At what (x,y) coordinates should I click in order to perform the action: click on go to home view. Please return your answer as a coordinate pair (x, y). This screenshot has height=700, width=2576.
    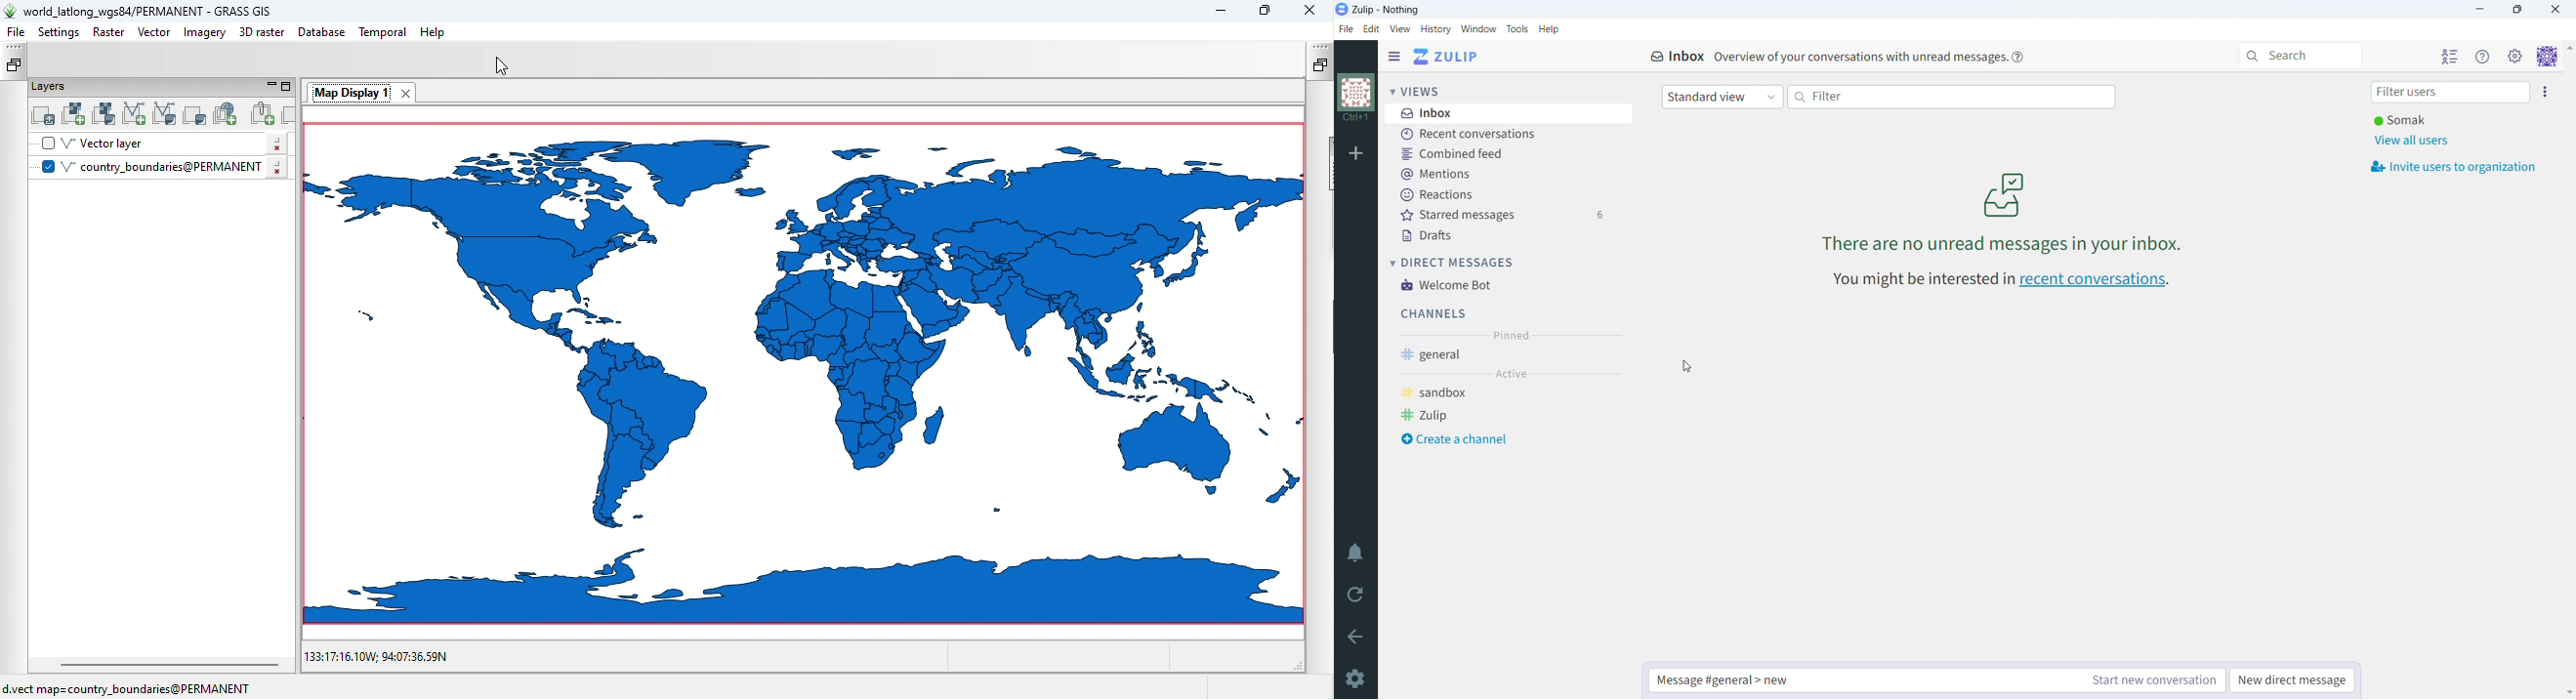
    Looking at the image, I should click on (1447, 56).